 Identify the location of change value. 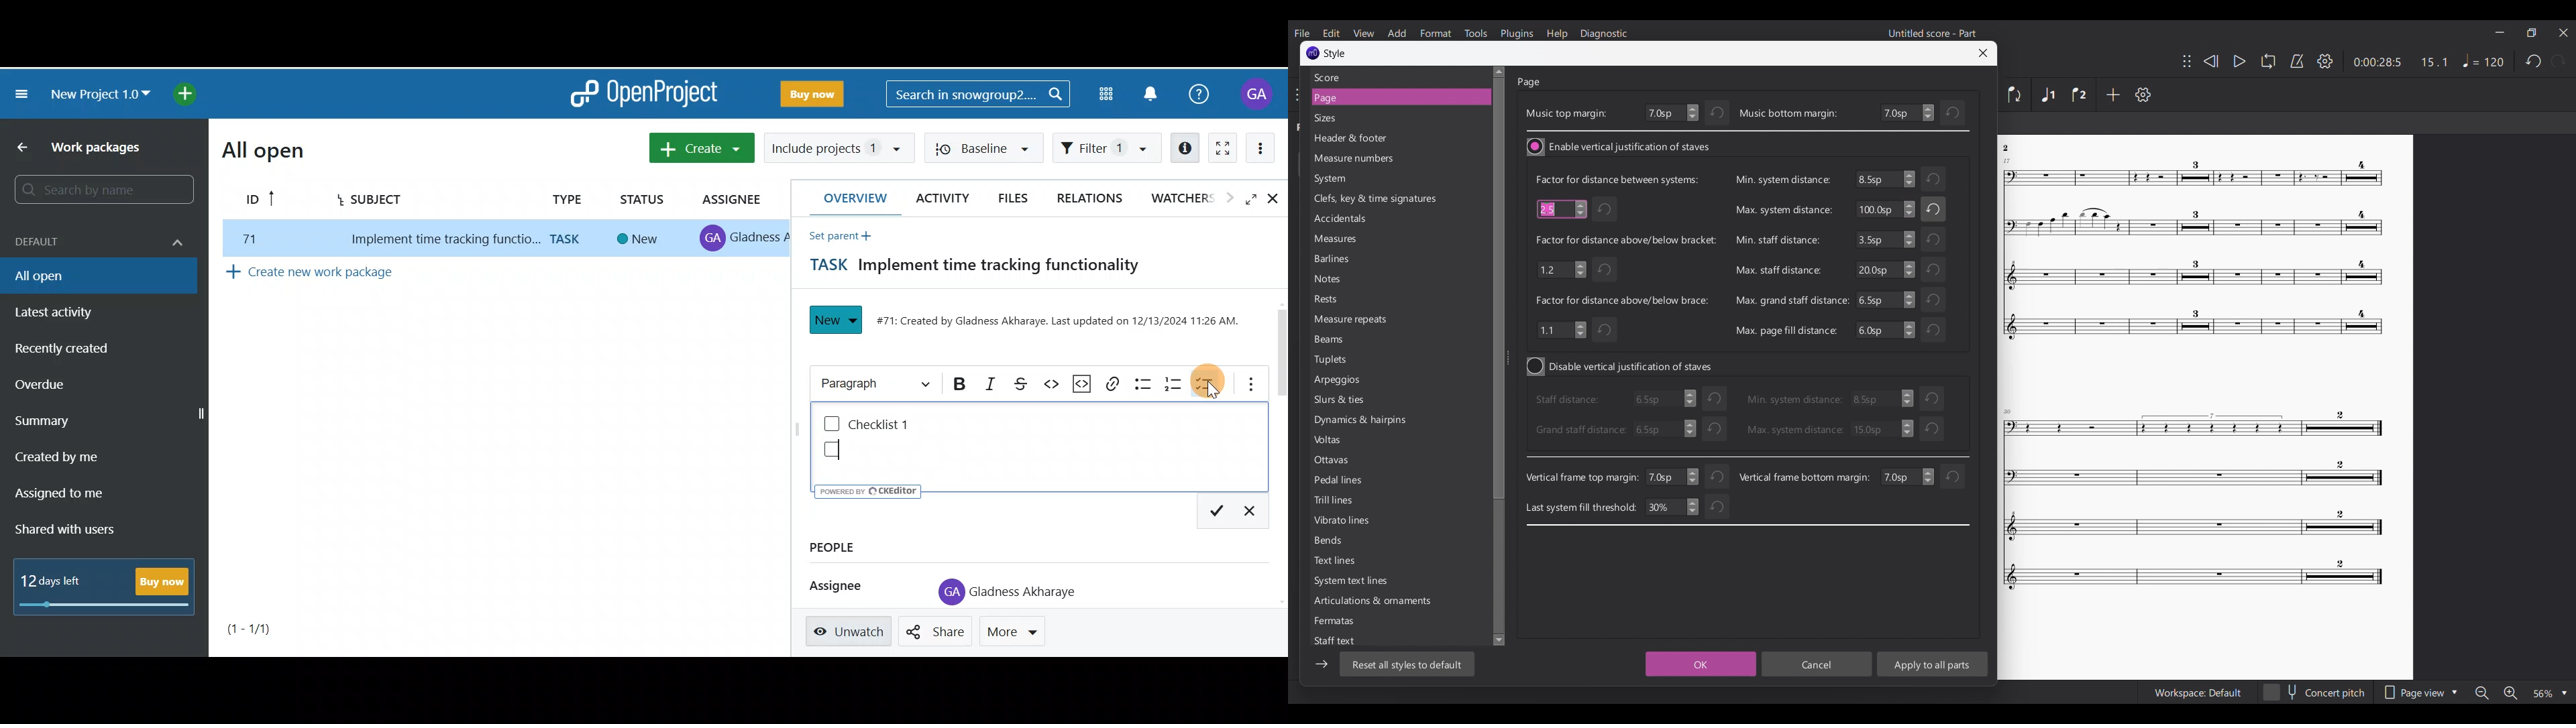
(1907, 477).